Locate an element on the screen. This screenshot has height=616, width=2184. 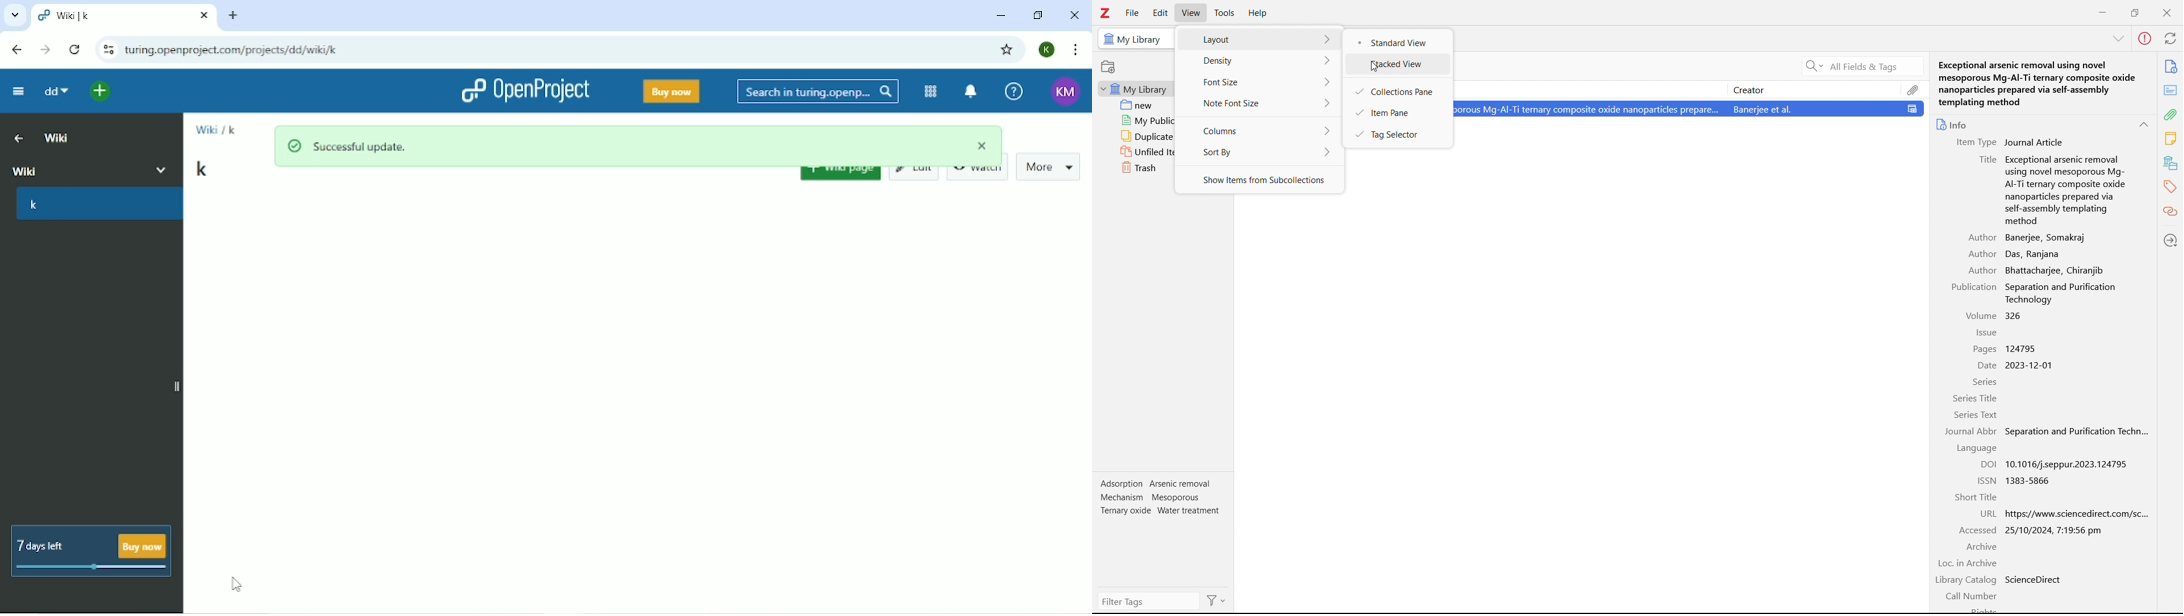
Up is located at coordinates (16, 137).